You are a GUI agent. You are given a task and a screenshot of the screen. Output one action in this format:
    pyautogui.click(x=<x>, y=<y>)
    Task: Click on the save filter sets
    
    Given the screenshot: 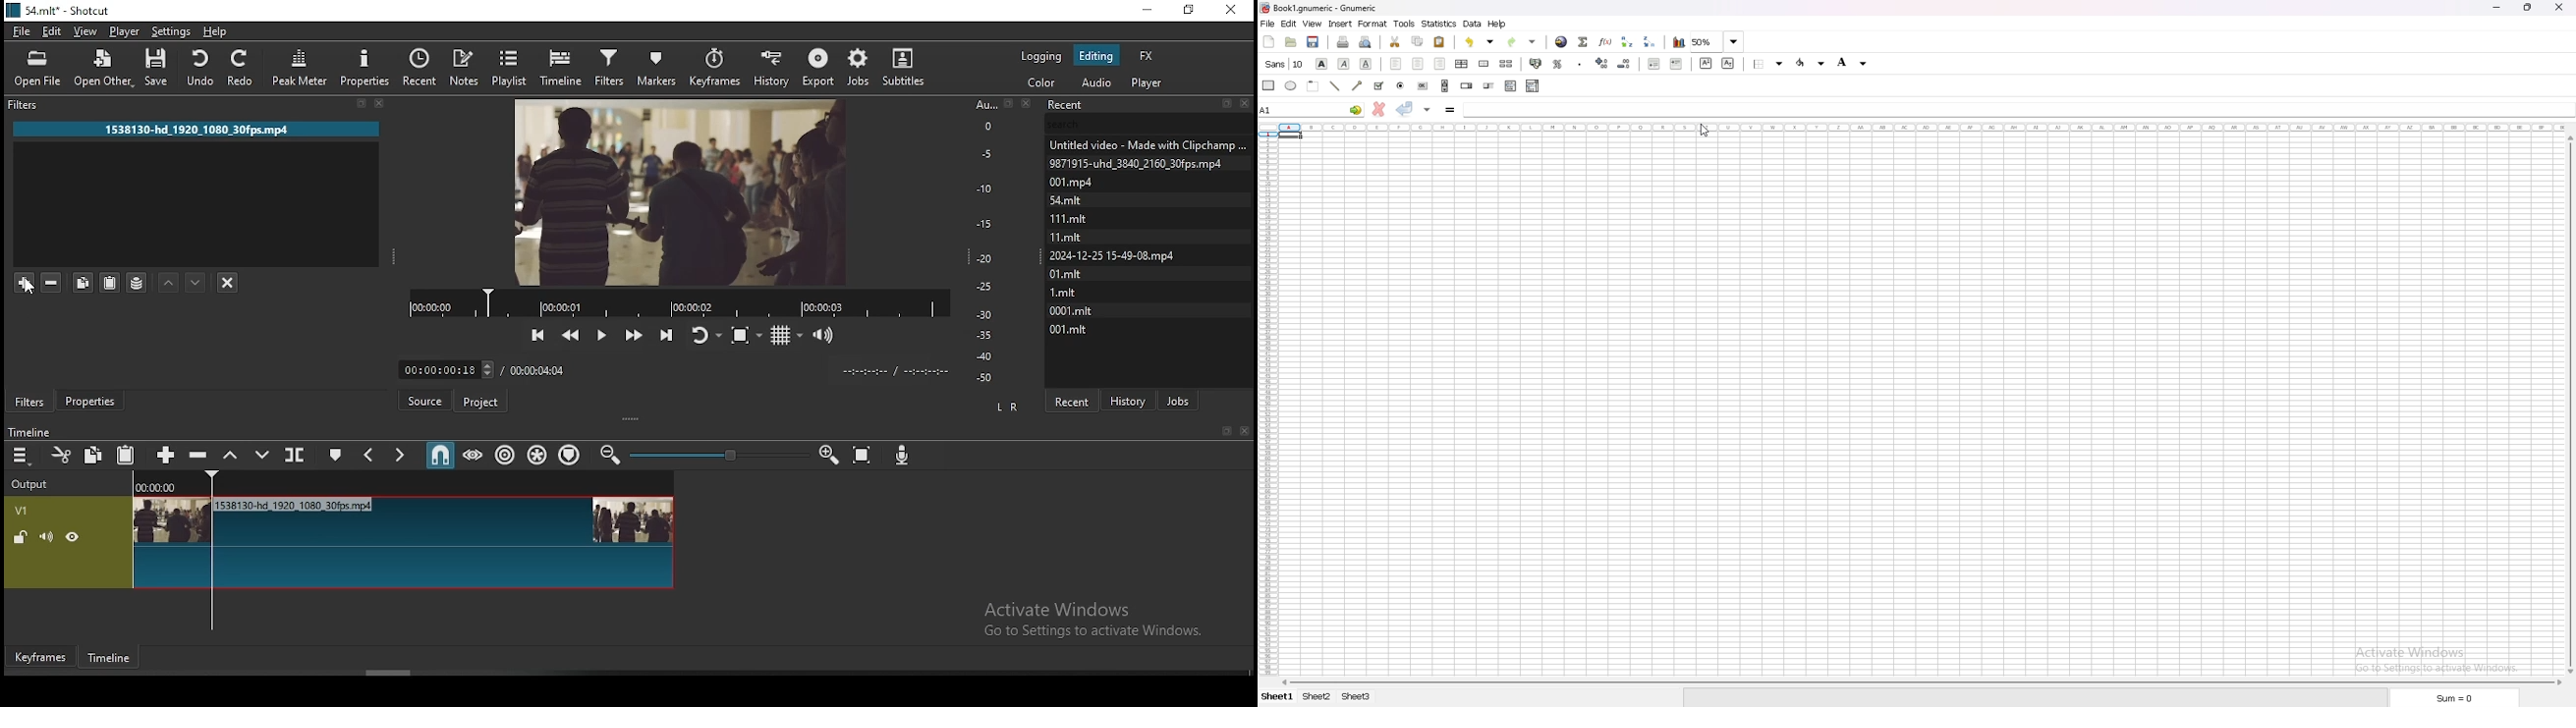 What is the action you would take?
    pyautogui.click(x=139, y=282)
    